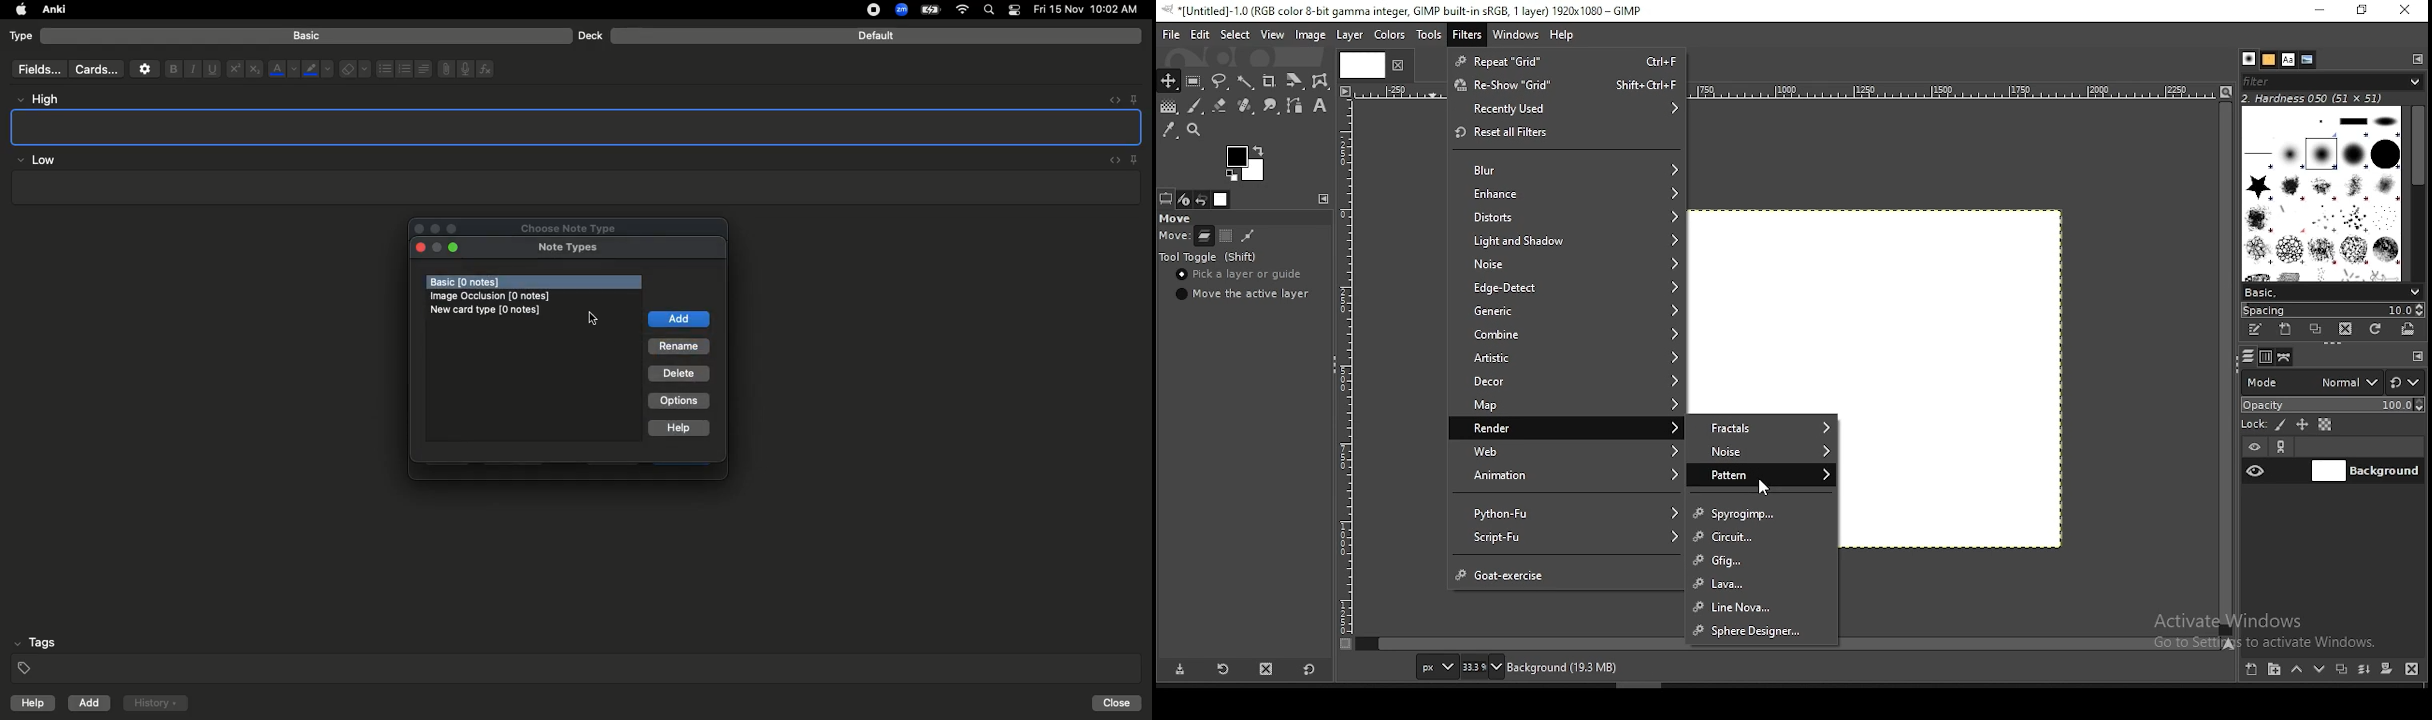  What do you see at coordinates (443, 69) in the screenshot?
I see `File` at bounding box center [443, 69].